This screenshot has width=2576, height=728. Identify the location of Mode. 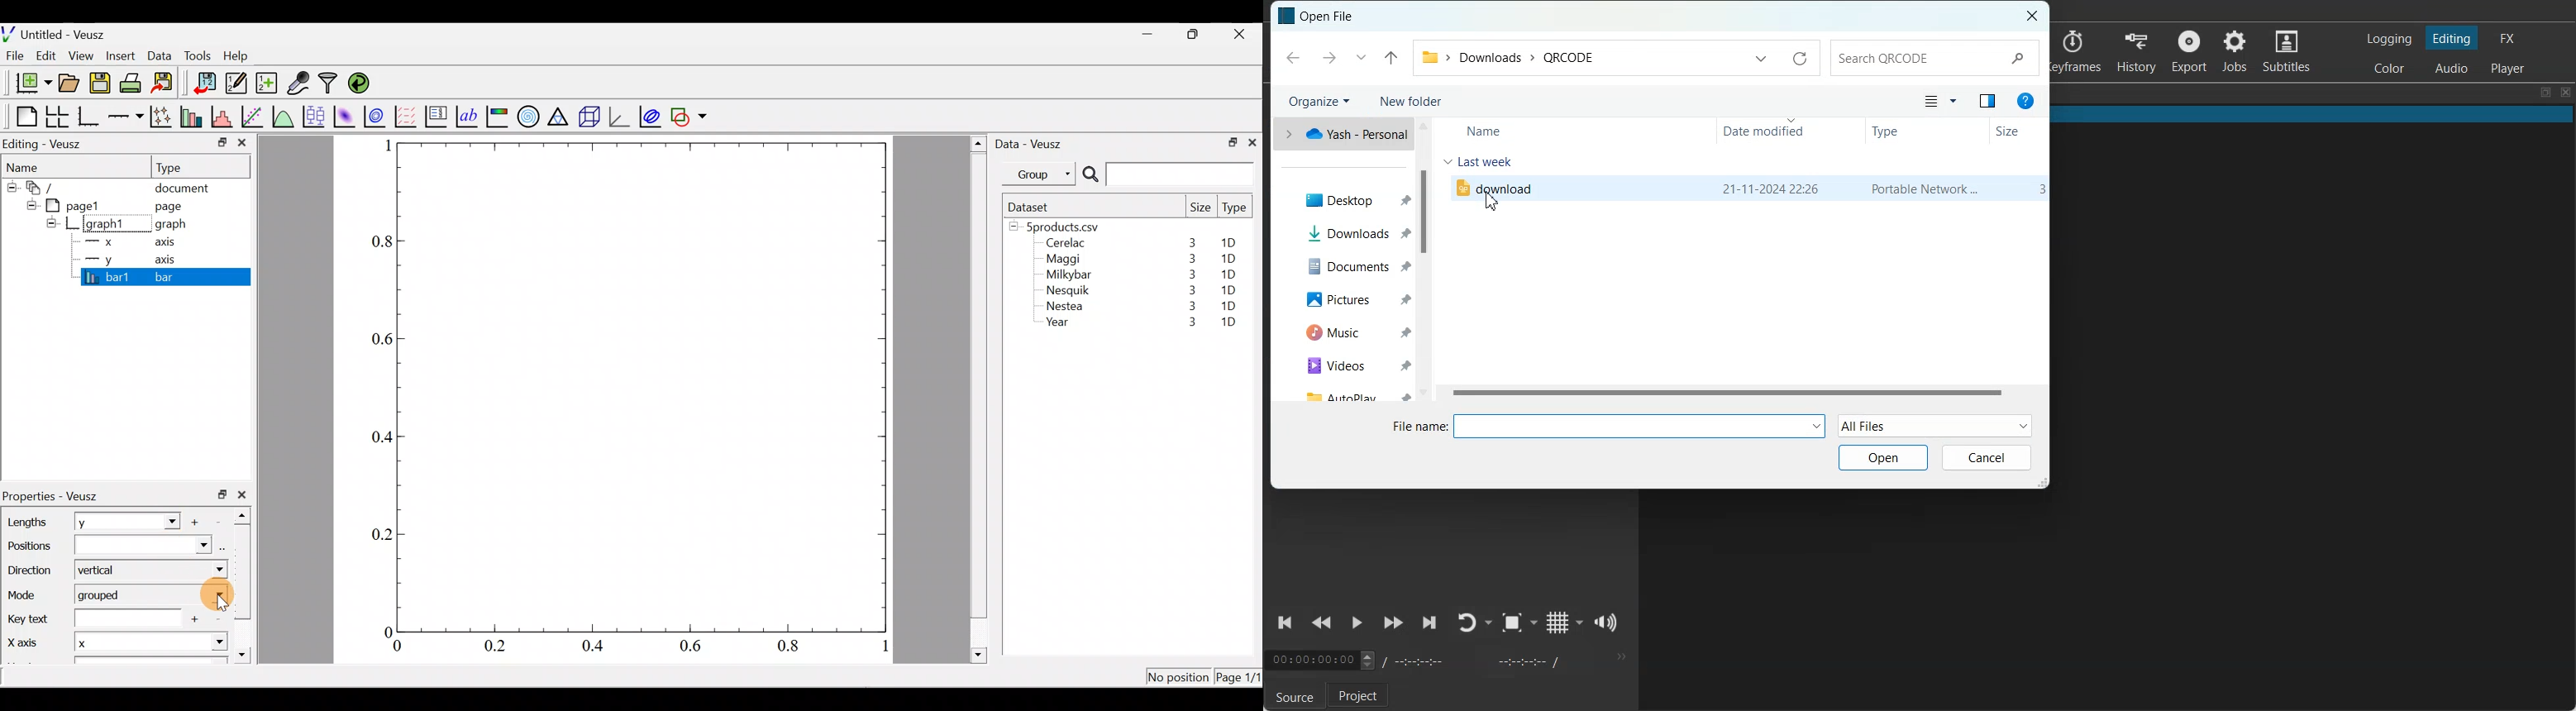
(28, 592).